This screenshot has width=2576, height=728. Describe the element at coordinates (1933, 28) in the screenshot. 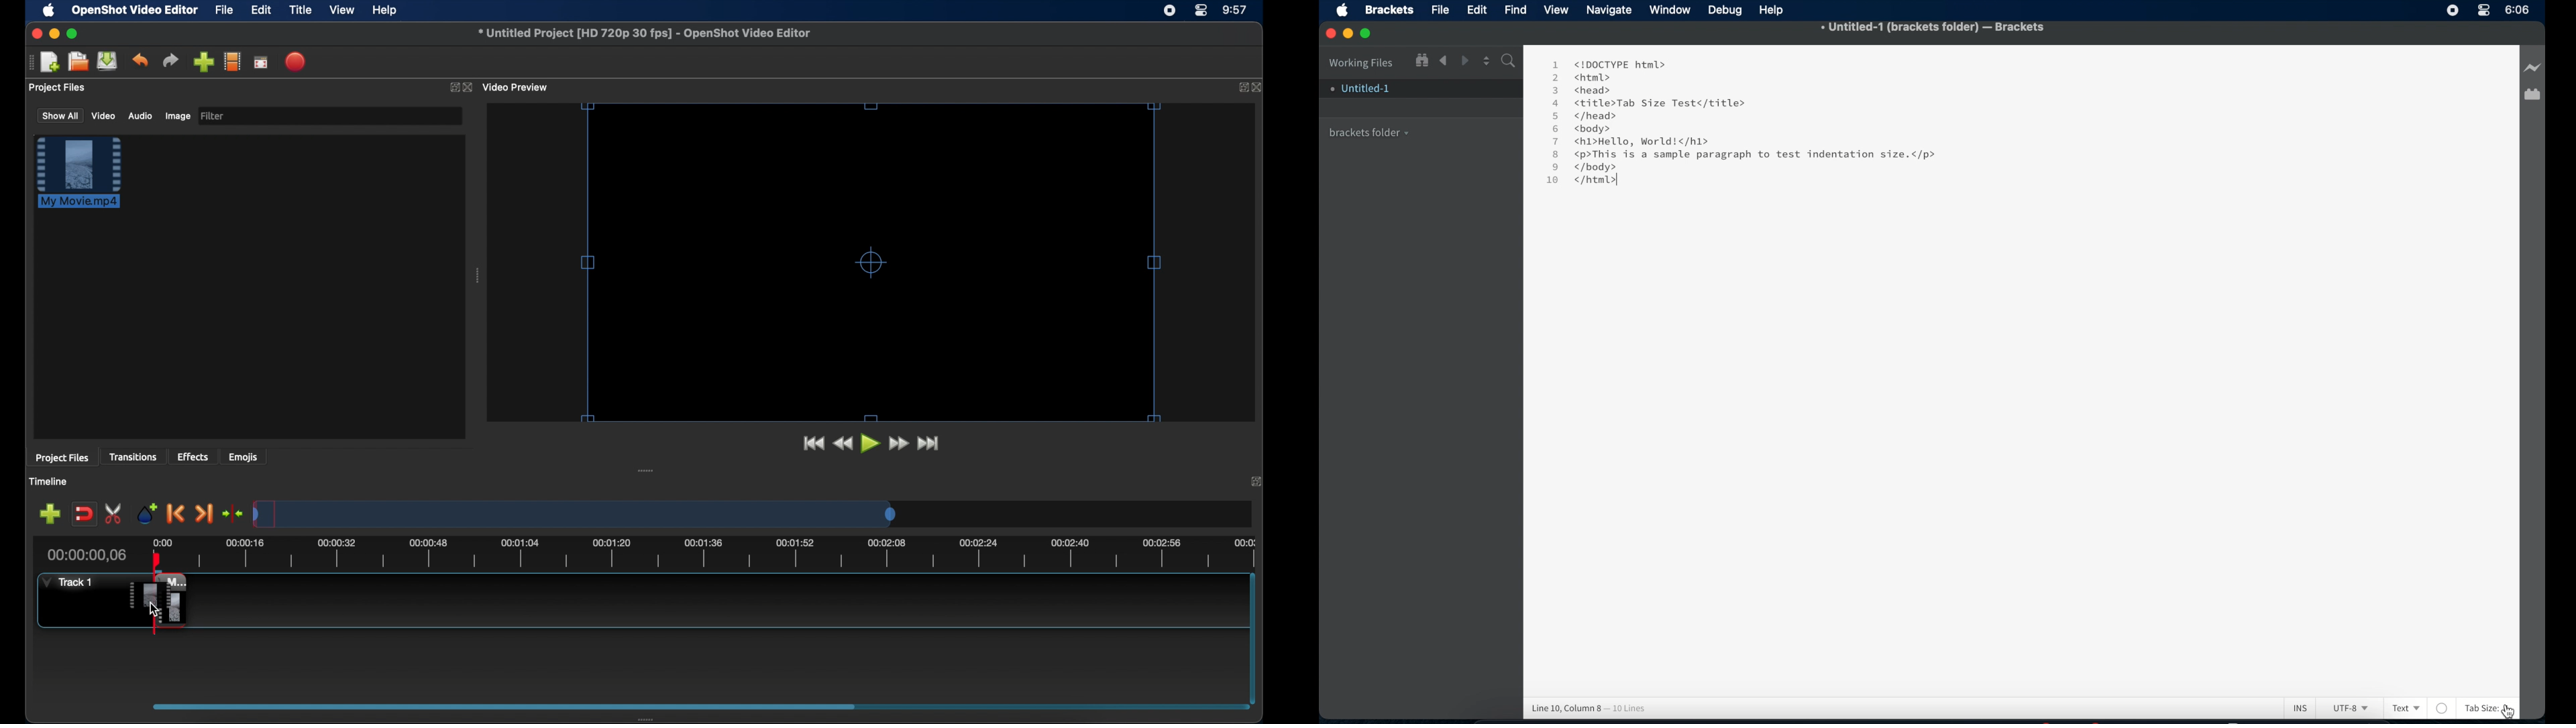

I see `. Untitled-1 (brackets folder) - Brackets` at that location.